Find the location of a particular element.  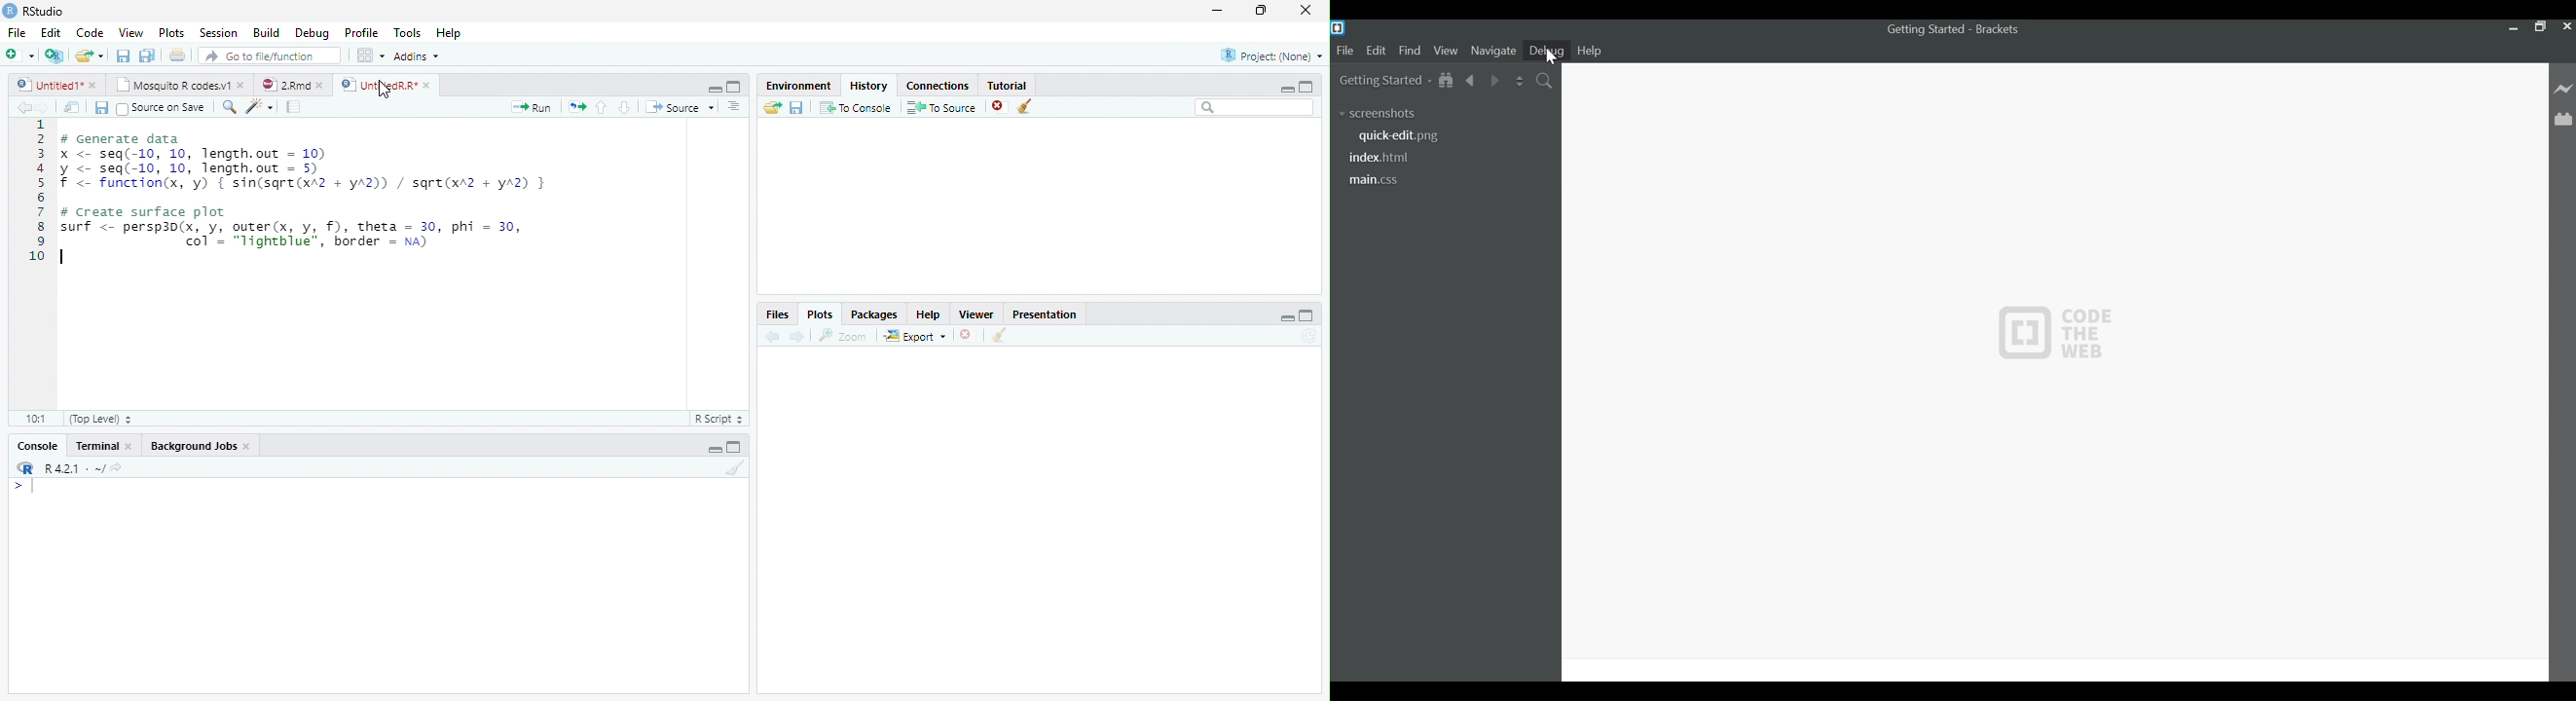

Background Jobs is located at coordinates (194, 446).